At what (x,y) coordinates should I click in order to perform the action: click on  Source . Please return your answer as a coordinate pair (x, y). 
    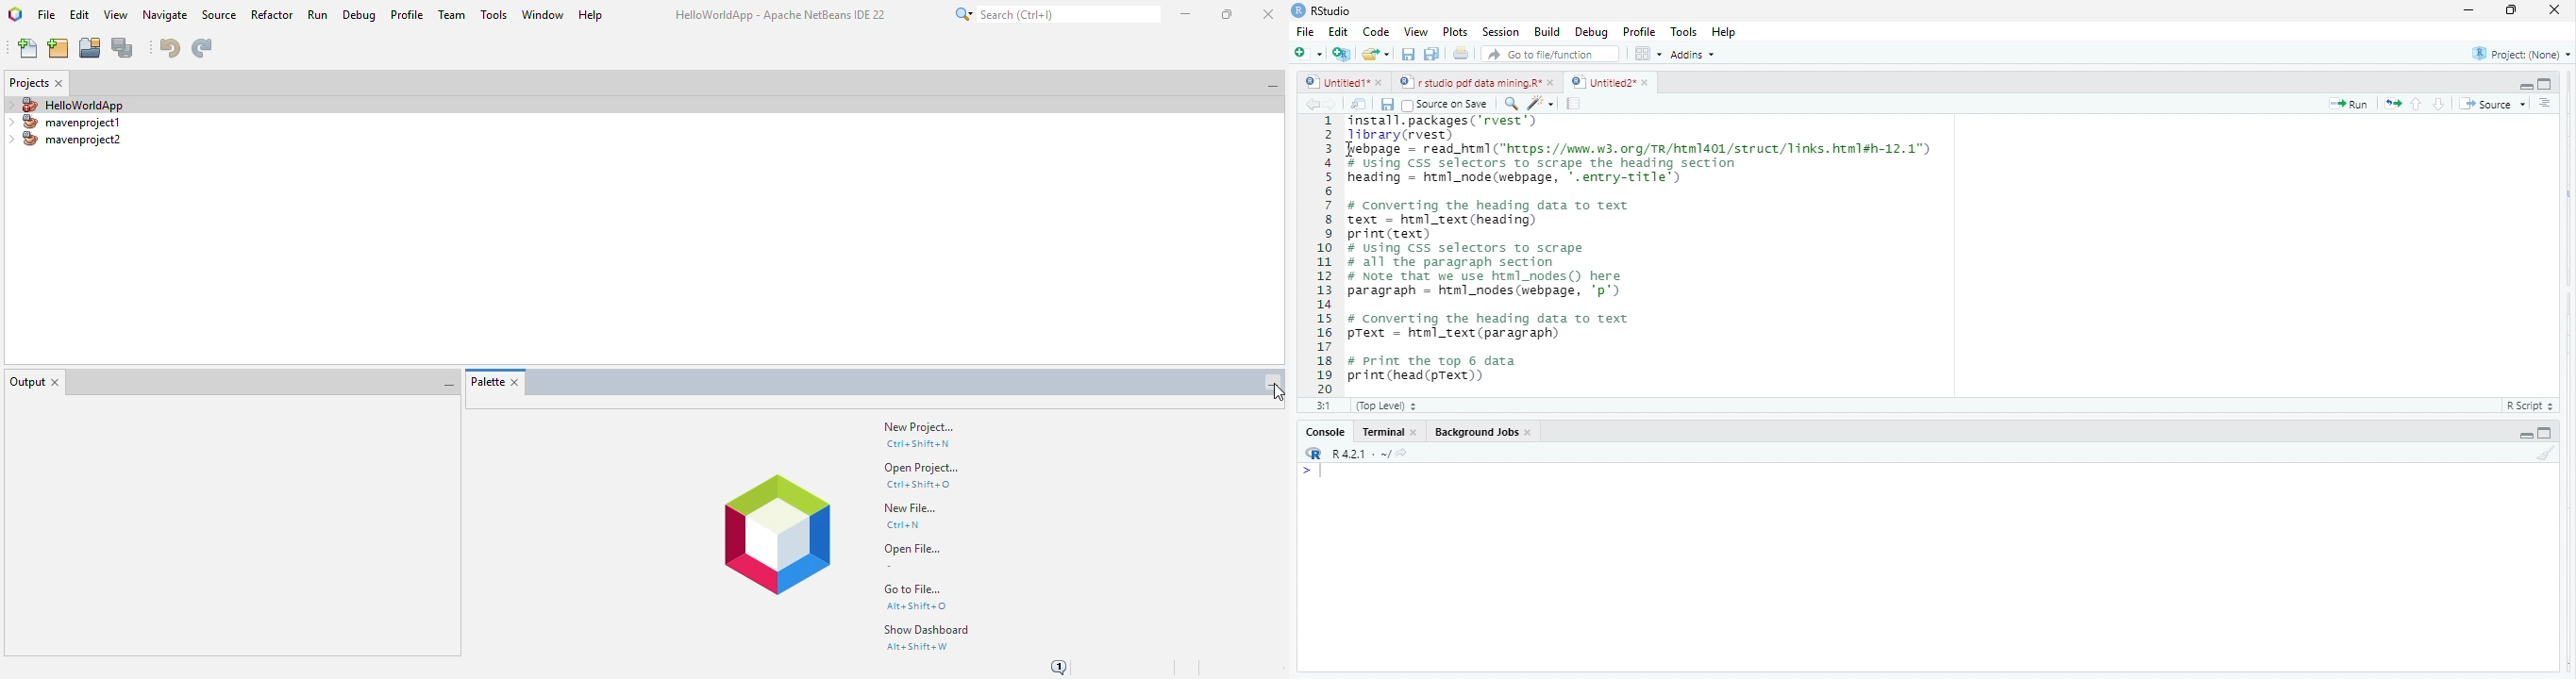
    Looking at the image, I should click on (2493, 106).